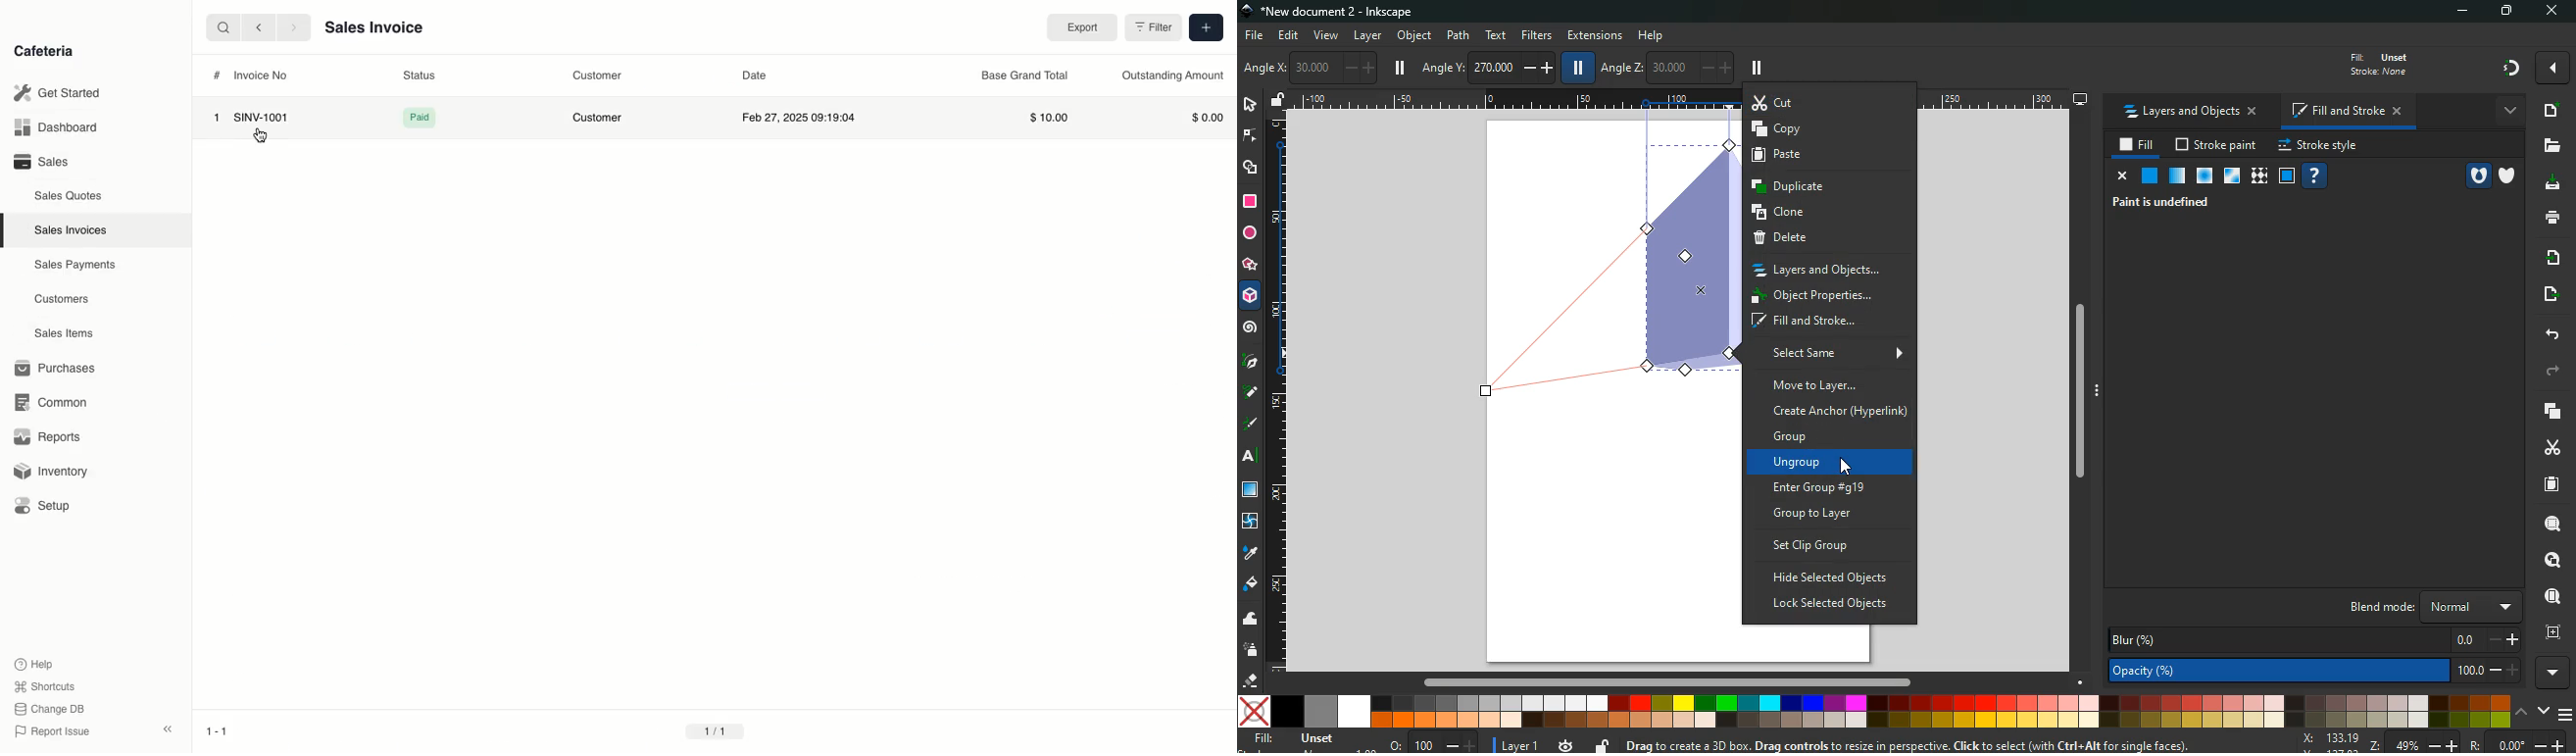 The width and height of the screenshot is (2576, 756). What do you see at coordinates (1838, 412) in the screenshot?
I see `create anchor` at bounding box center [1838, 412].